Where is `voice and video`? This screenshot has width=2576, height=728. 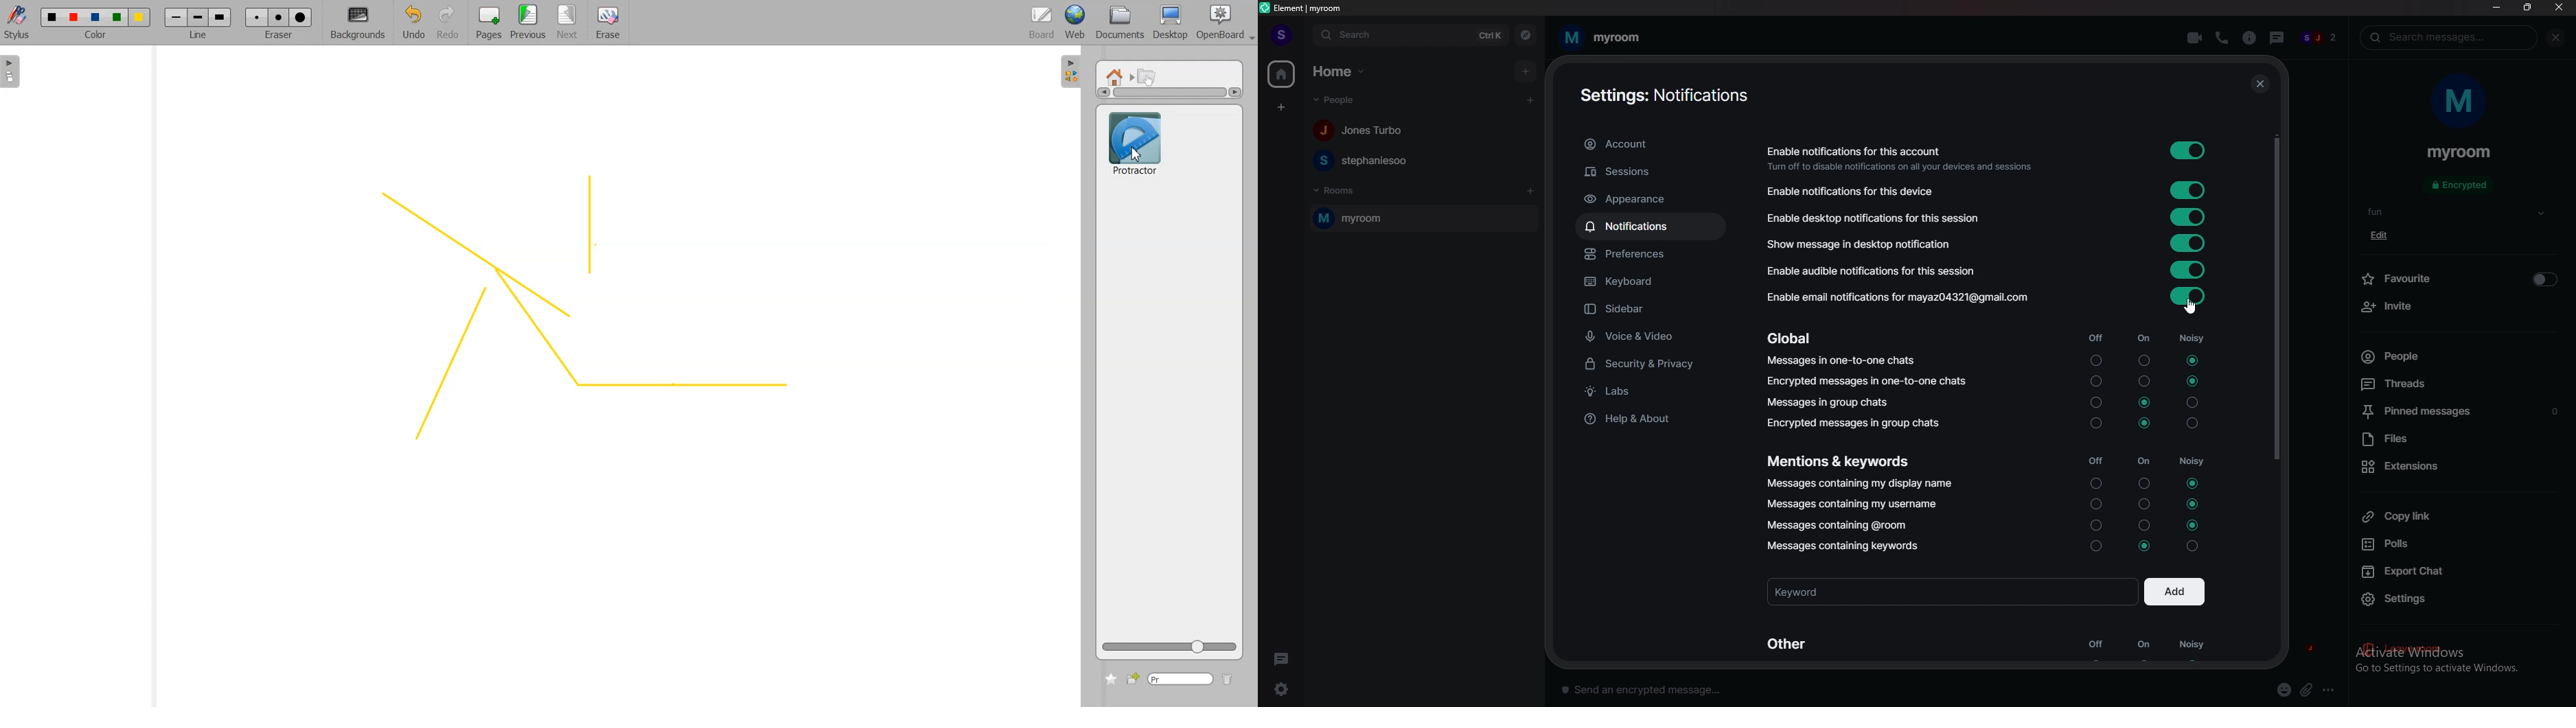 voice and video is located at coordinates (1653, 337).